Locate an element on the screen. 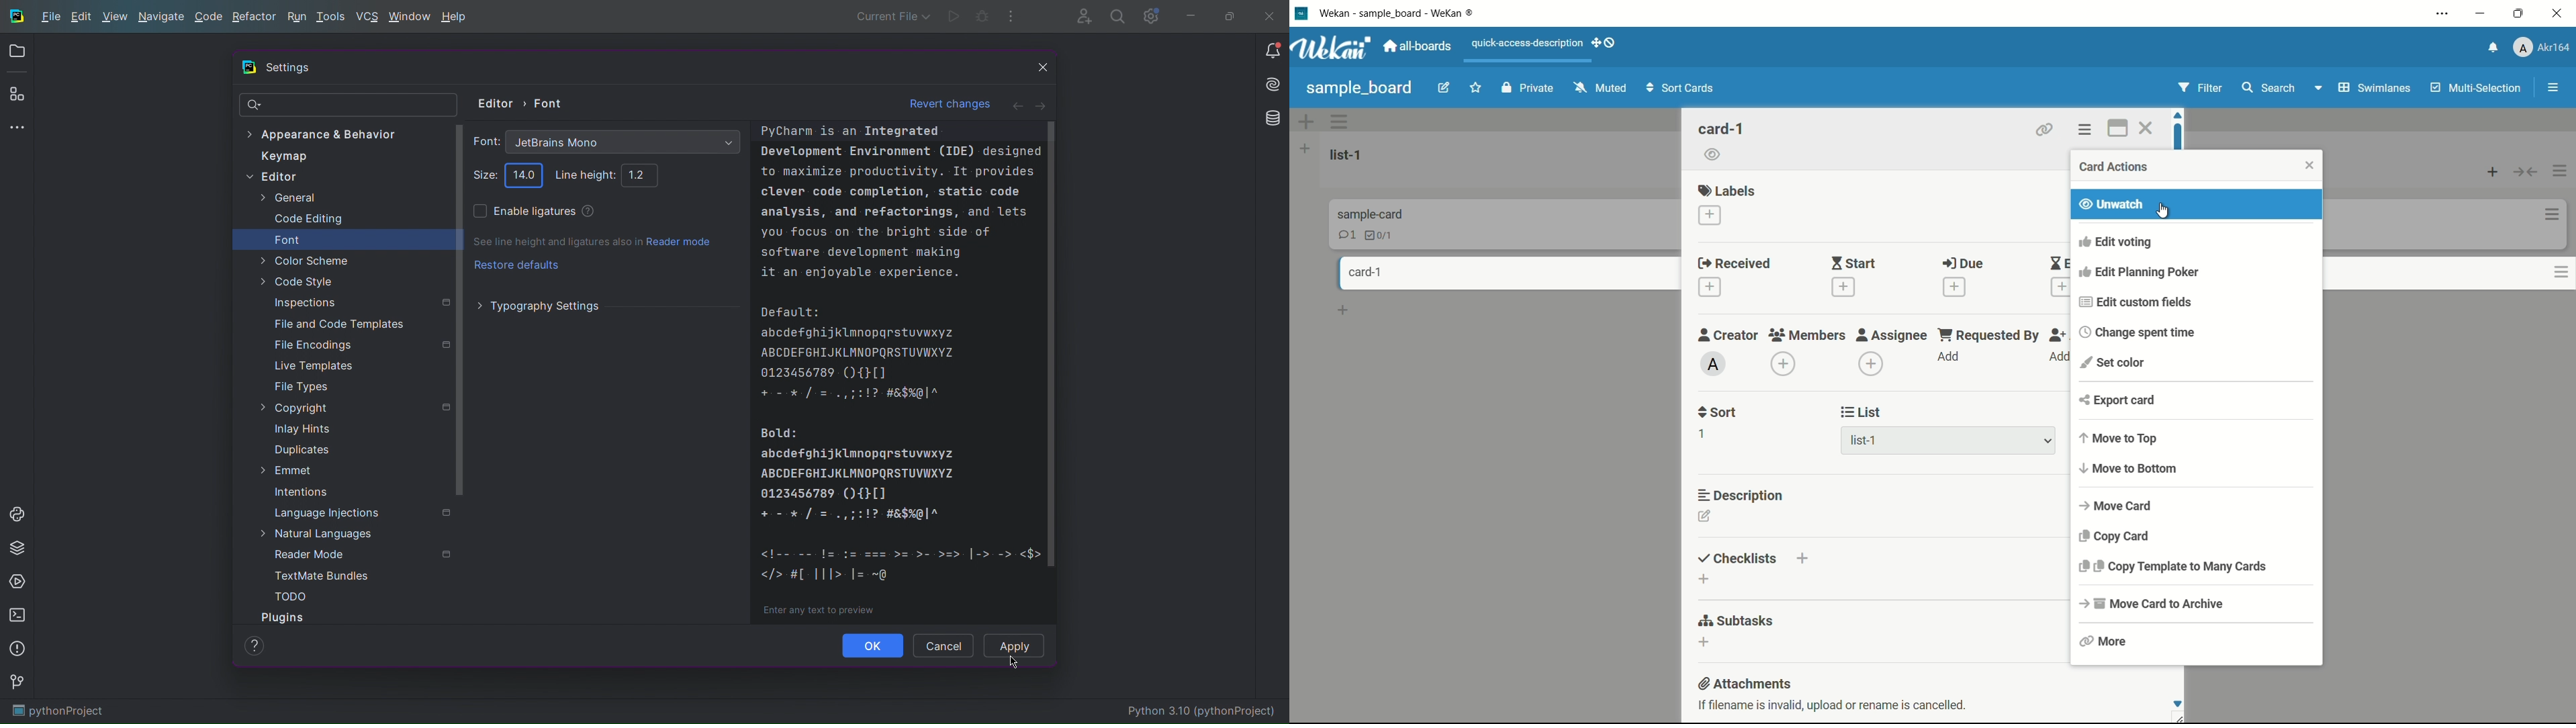 The height and width of the screenshot is (728, 2576). add is located at coordinates (1951, 357).